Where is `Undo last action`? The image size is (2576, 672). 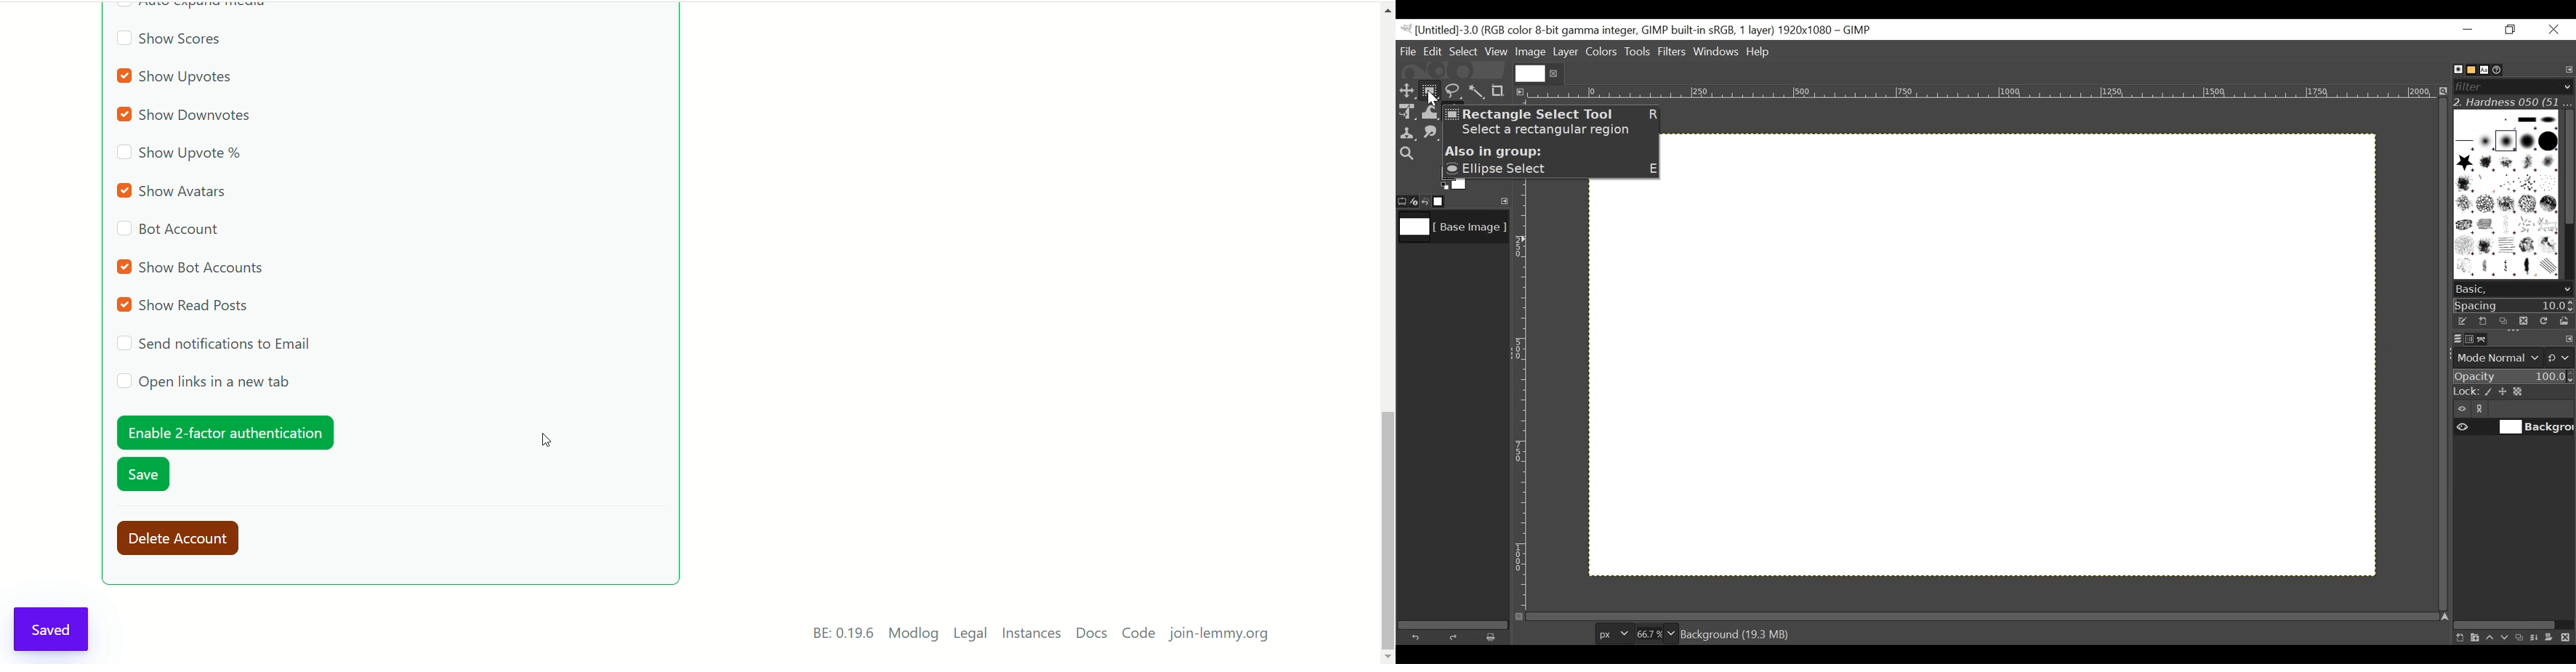
Undo last action is located at coordinates (1426, 201).